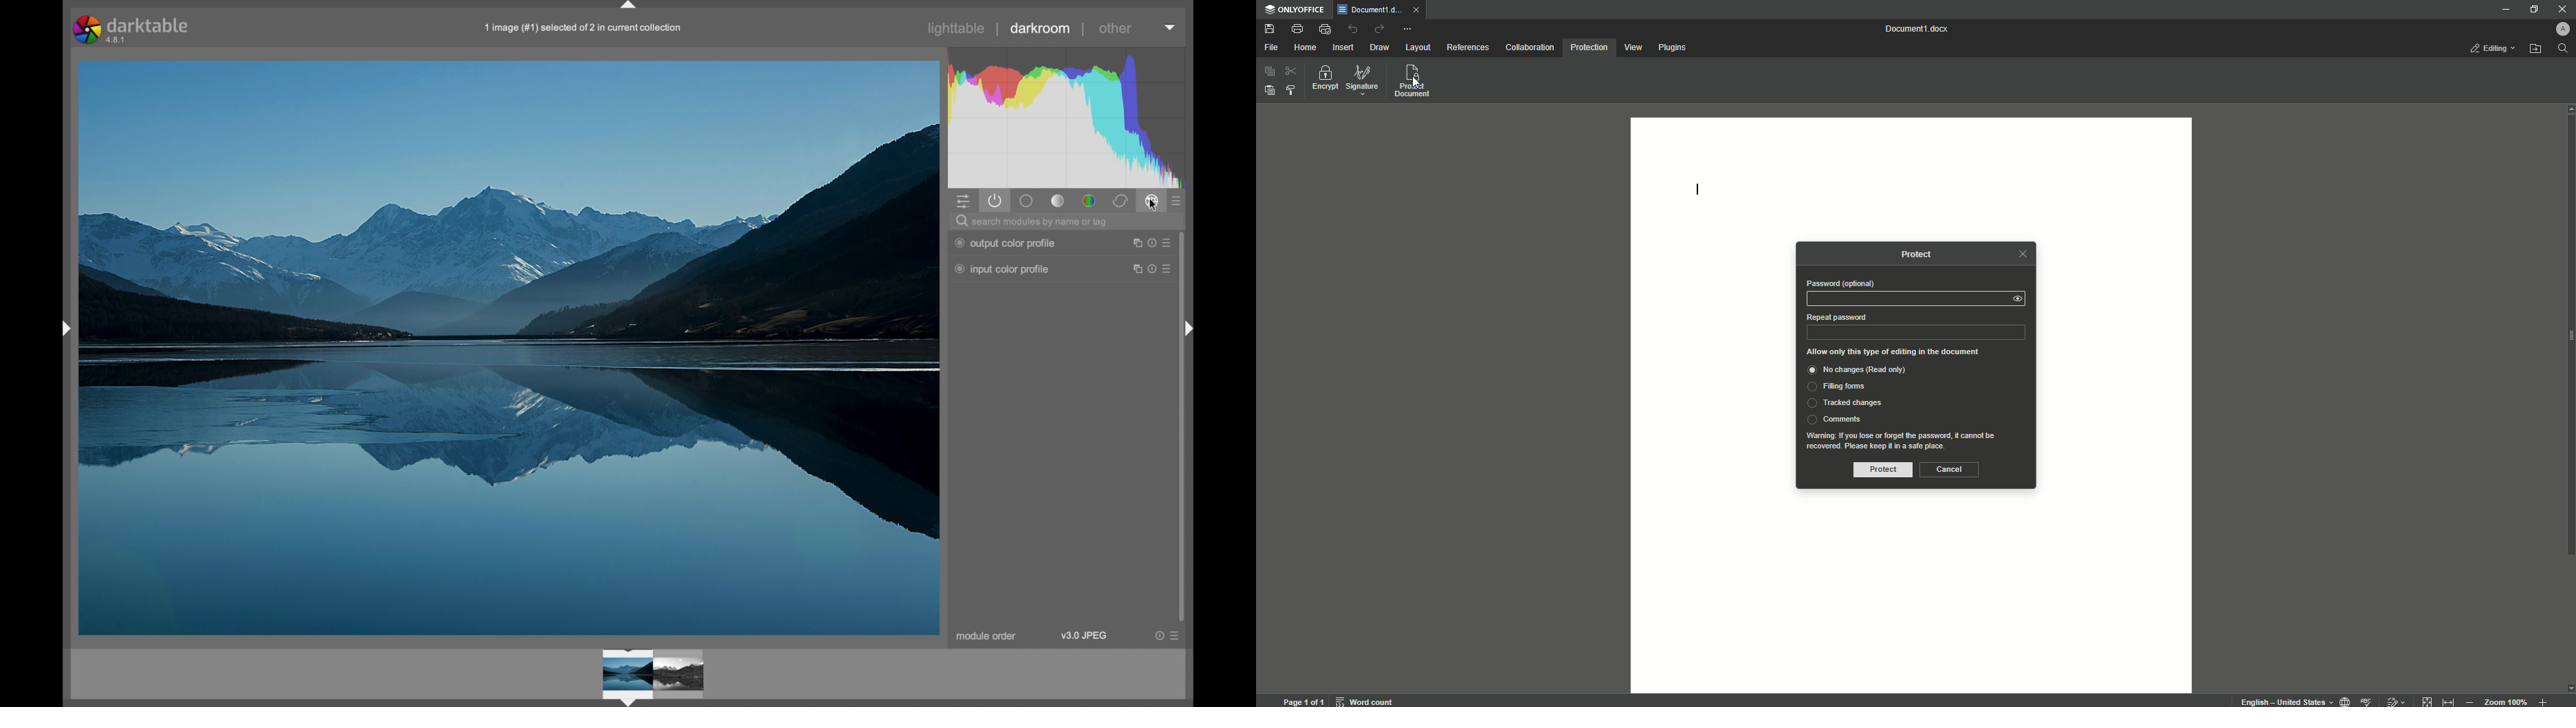 The height and width of the screenshot is (728, 2576). Describe the element at coordinates (1922, 254) in the screenshot. I see `Protect` at that location.